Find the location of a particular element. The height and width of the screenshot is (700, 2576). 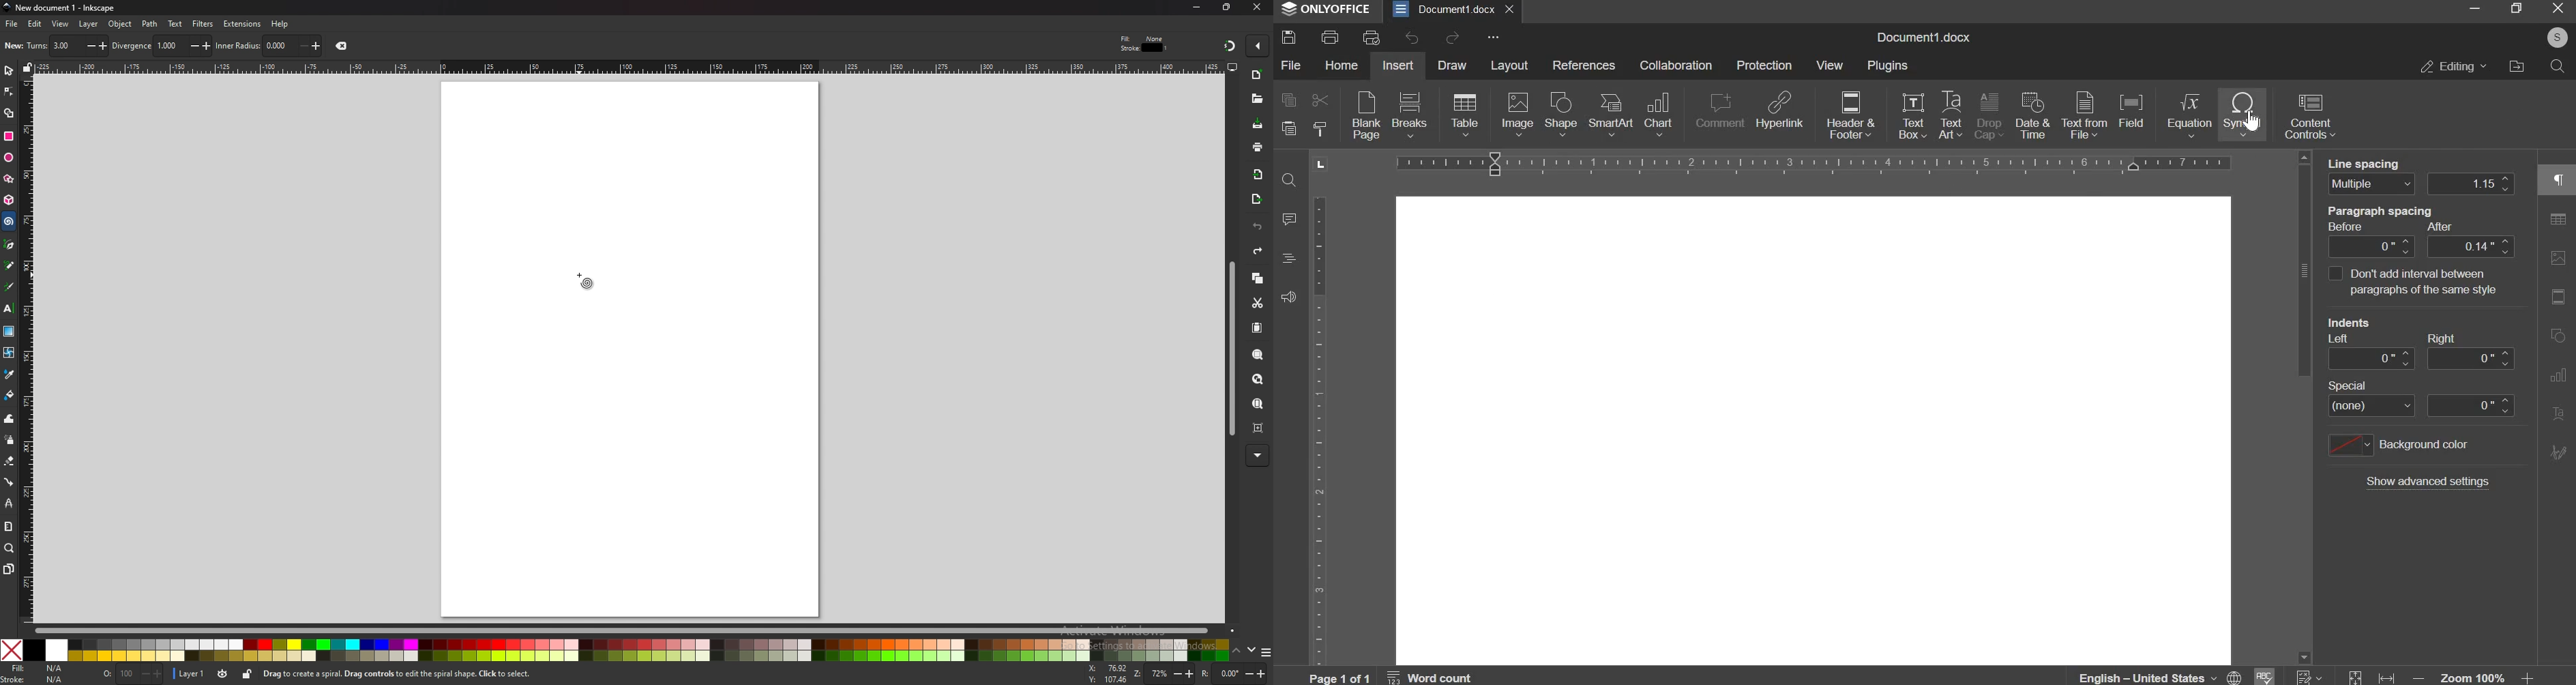

zoom page is located at coordinates (1258, 404).